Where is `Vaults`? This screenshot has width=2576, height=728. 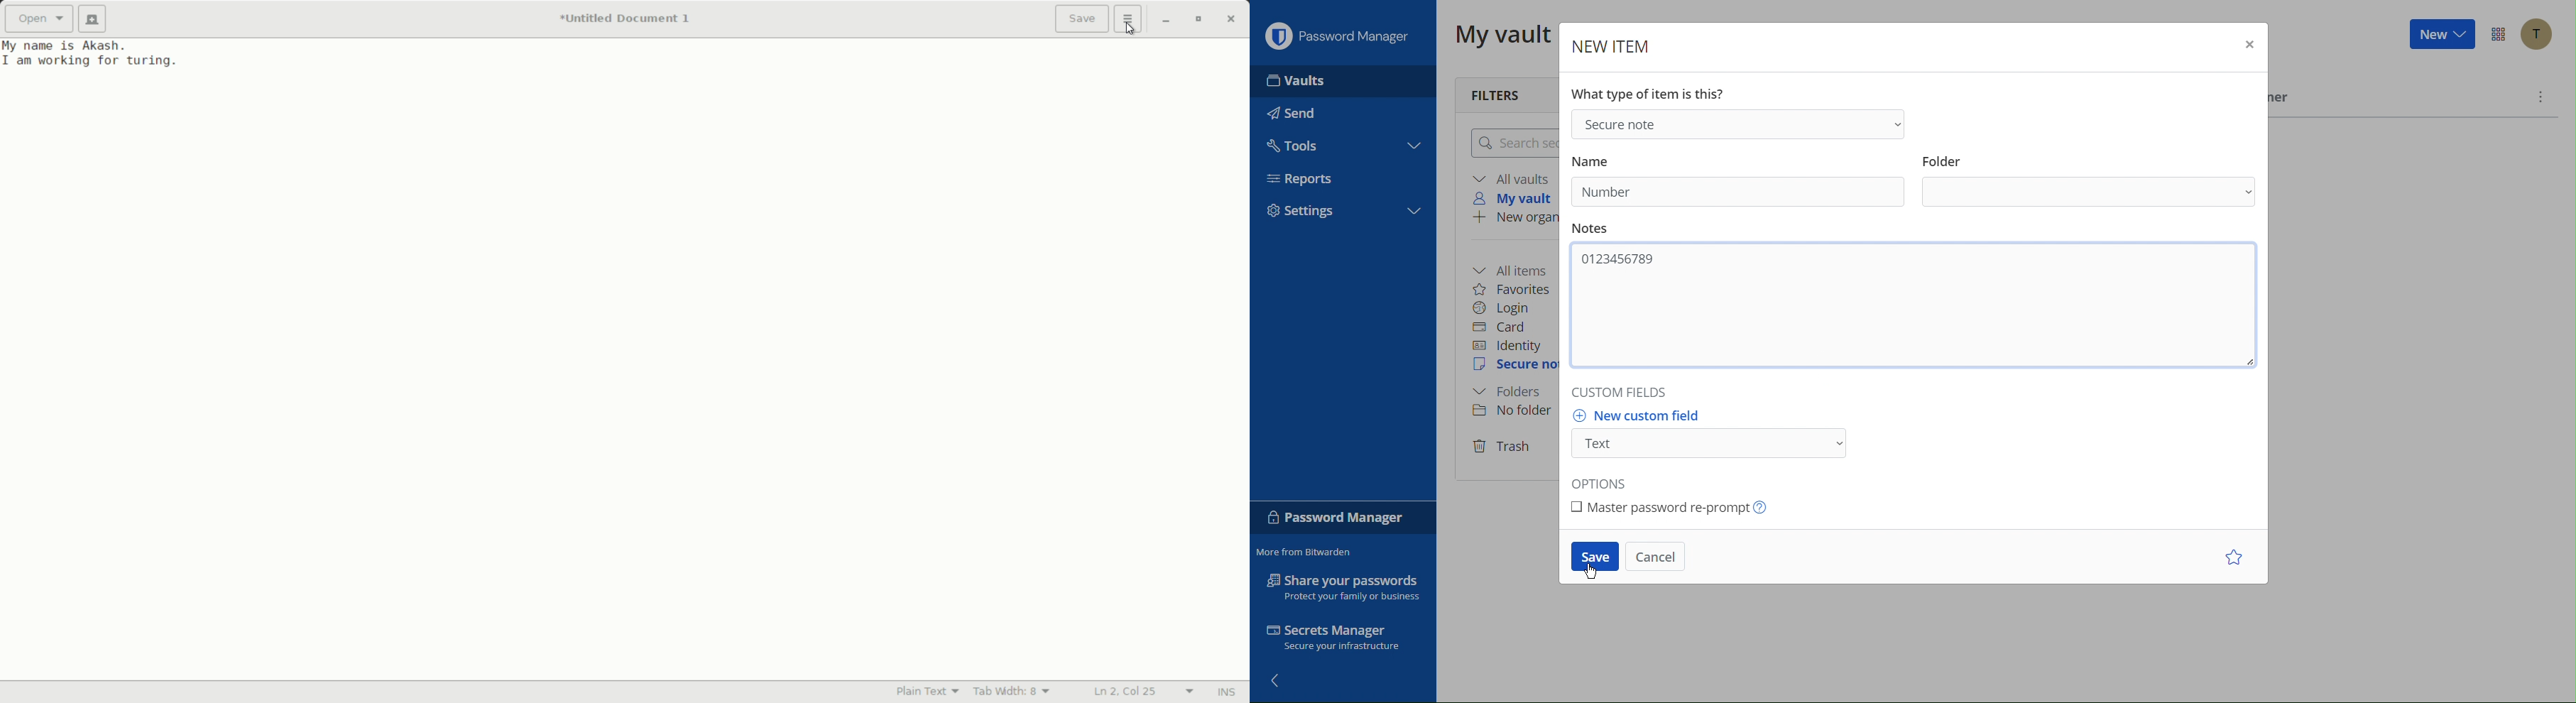
Vaults is located at coordinates (1298, 80).